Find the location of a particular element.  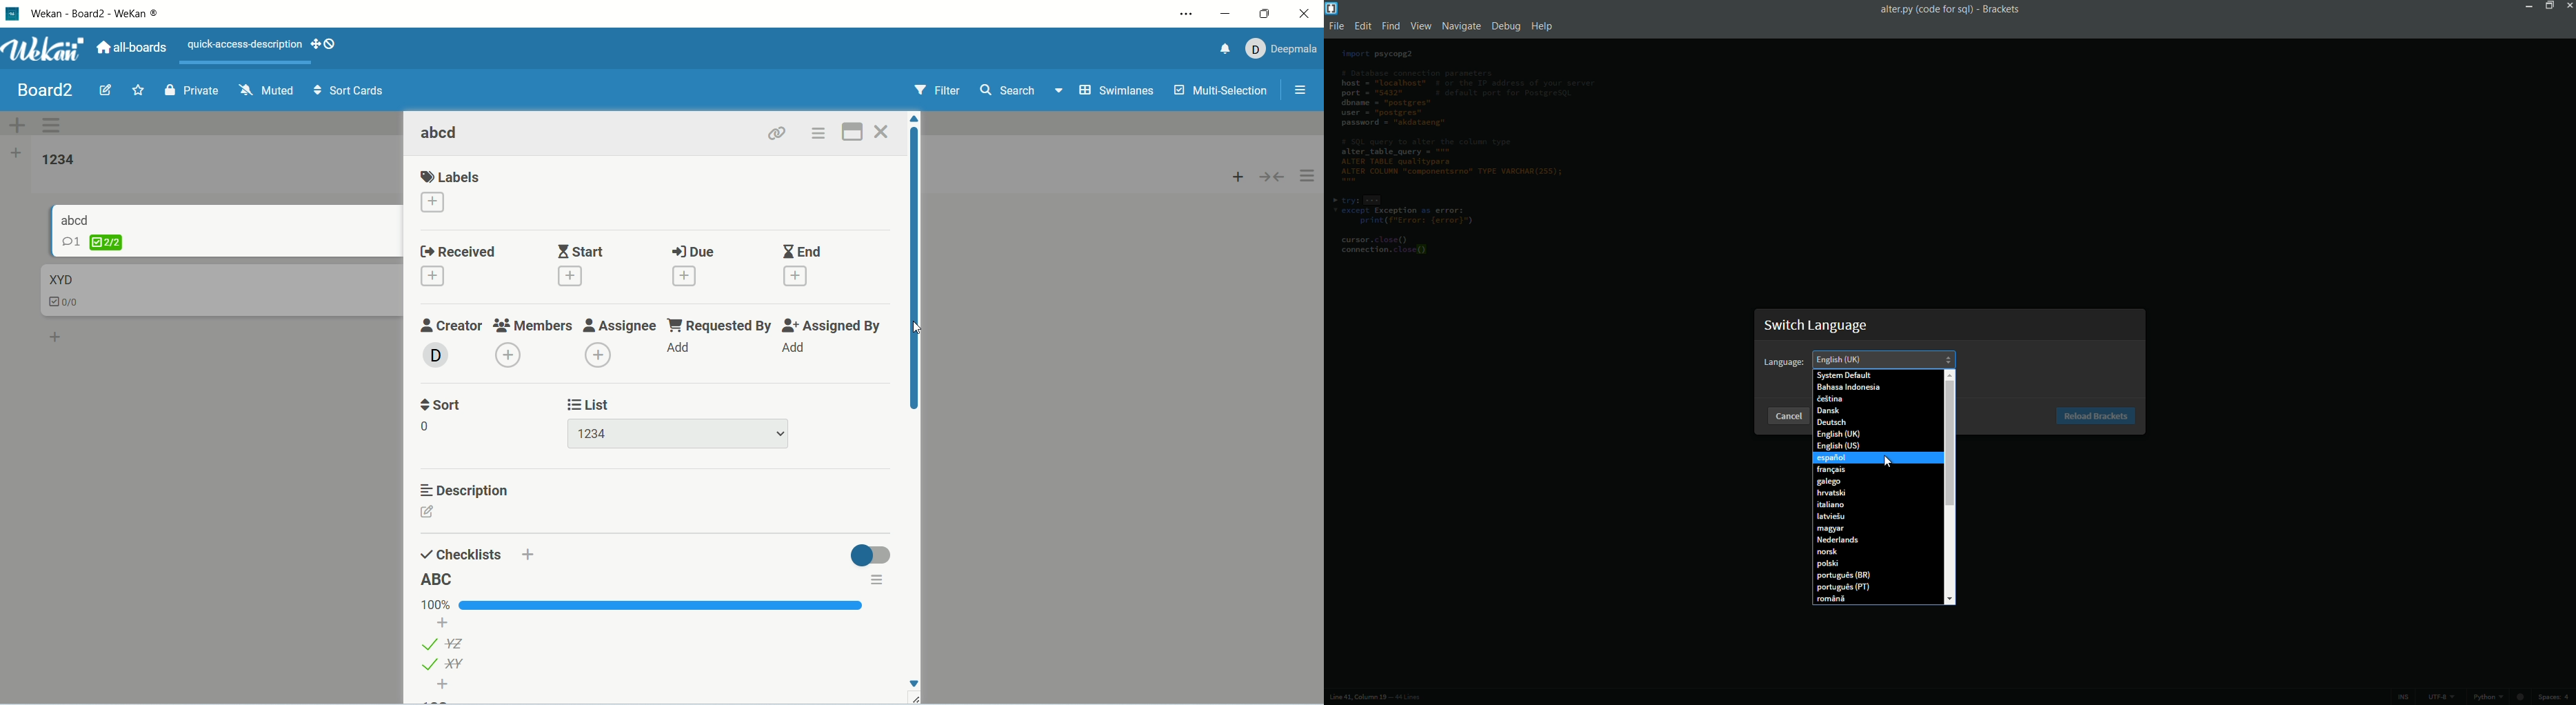

list is located at coordinates (445, 643).